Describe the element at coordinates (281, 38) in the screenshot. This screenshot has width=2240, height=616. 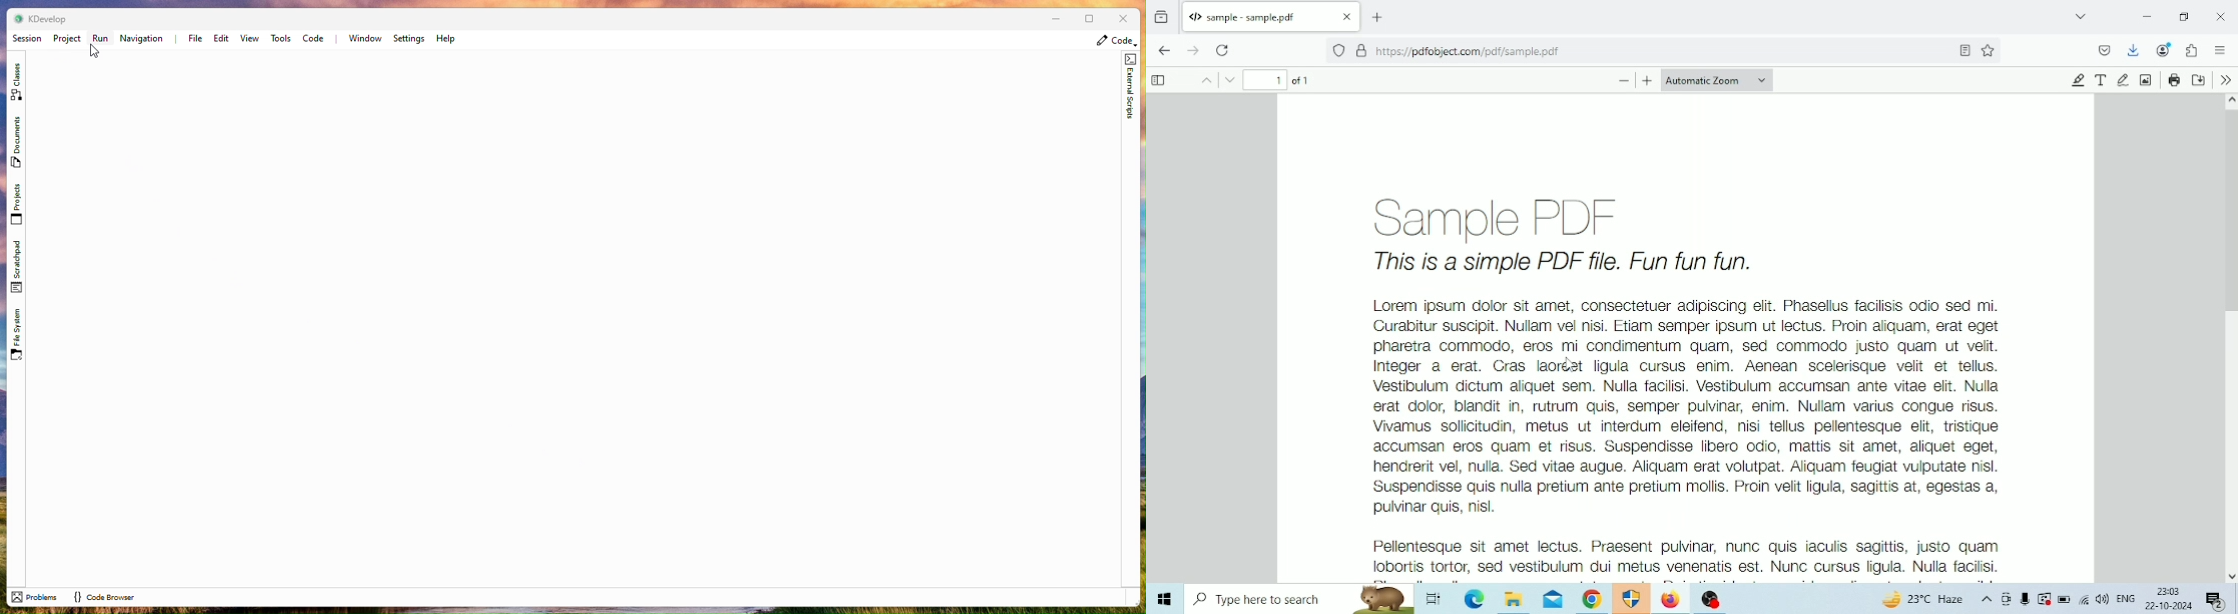
I see `Tools` at that location.